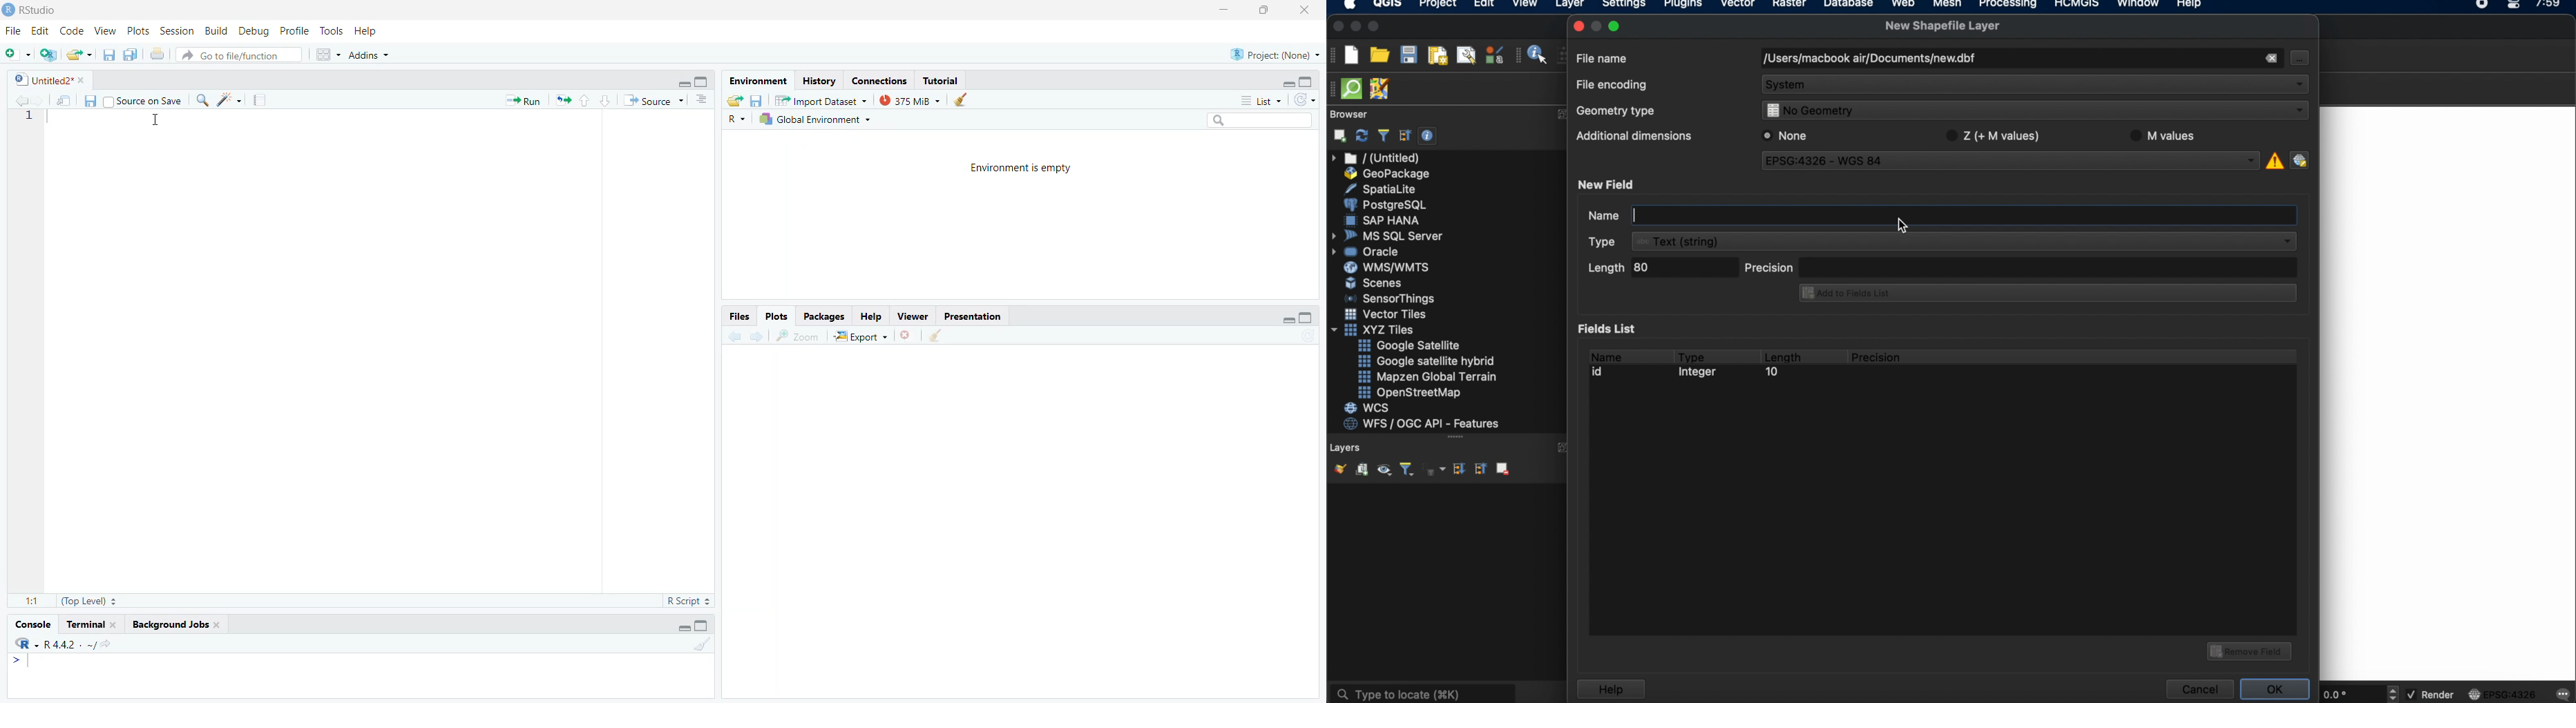 The width and height of the screenshot is (2576, 728). What do you see at coordinates (60, 81) in the screenshot?
I see ` Untitled2` at bounding box center [60, 81].